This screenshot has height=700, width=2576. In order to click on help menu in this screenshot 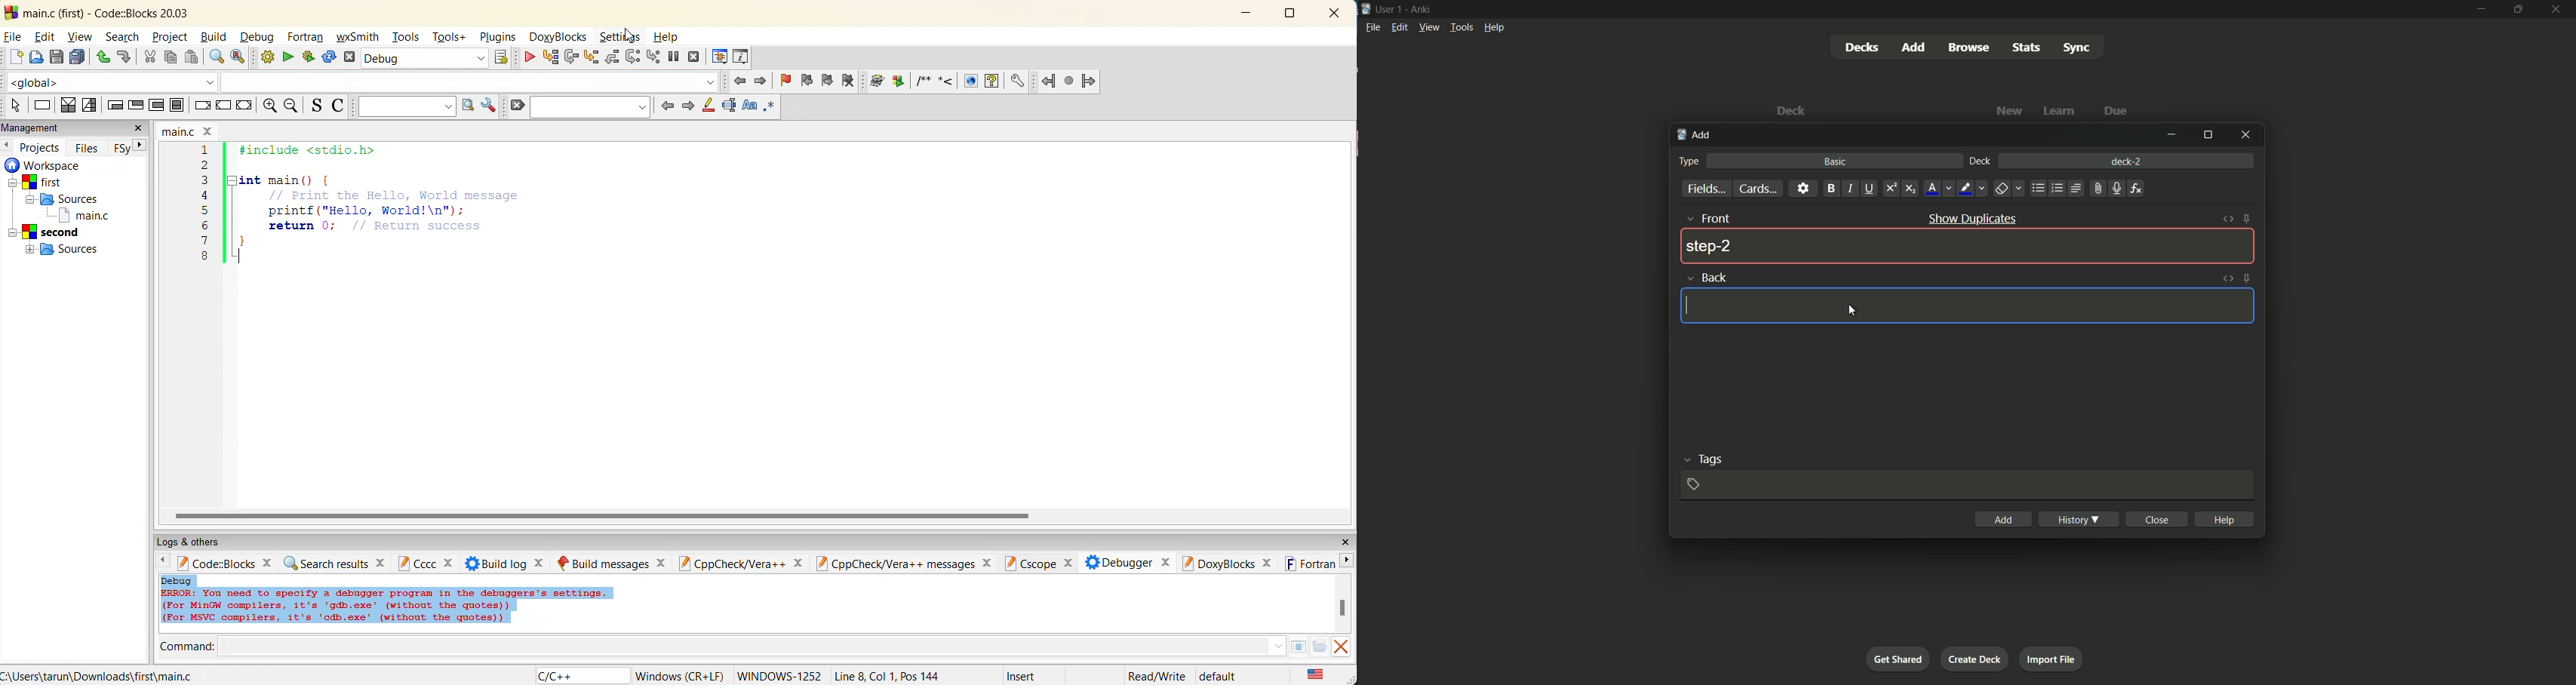, I will do `click(1495, 27)`.